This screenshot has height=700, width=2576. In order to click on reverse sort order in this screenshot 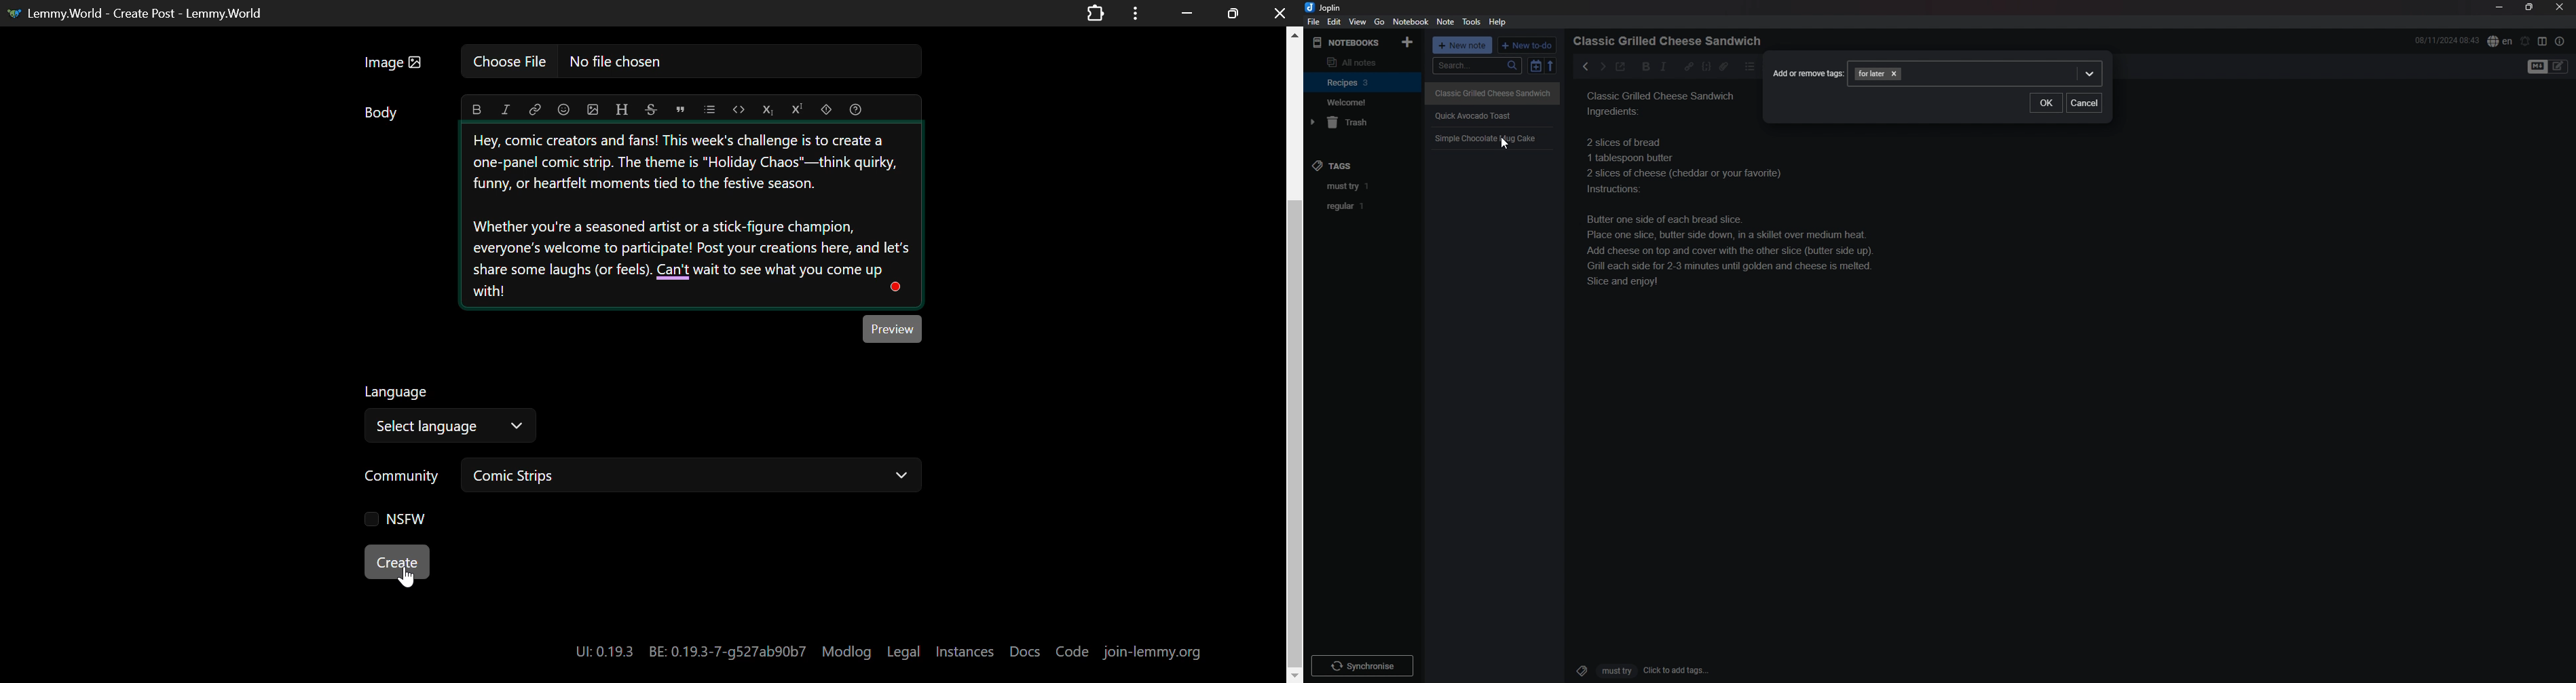, I will do `click(1553, 66)`.